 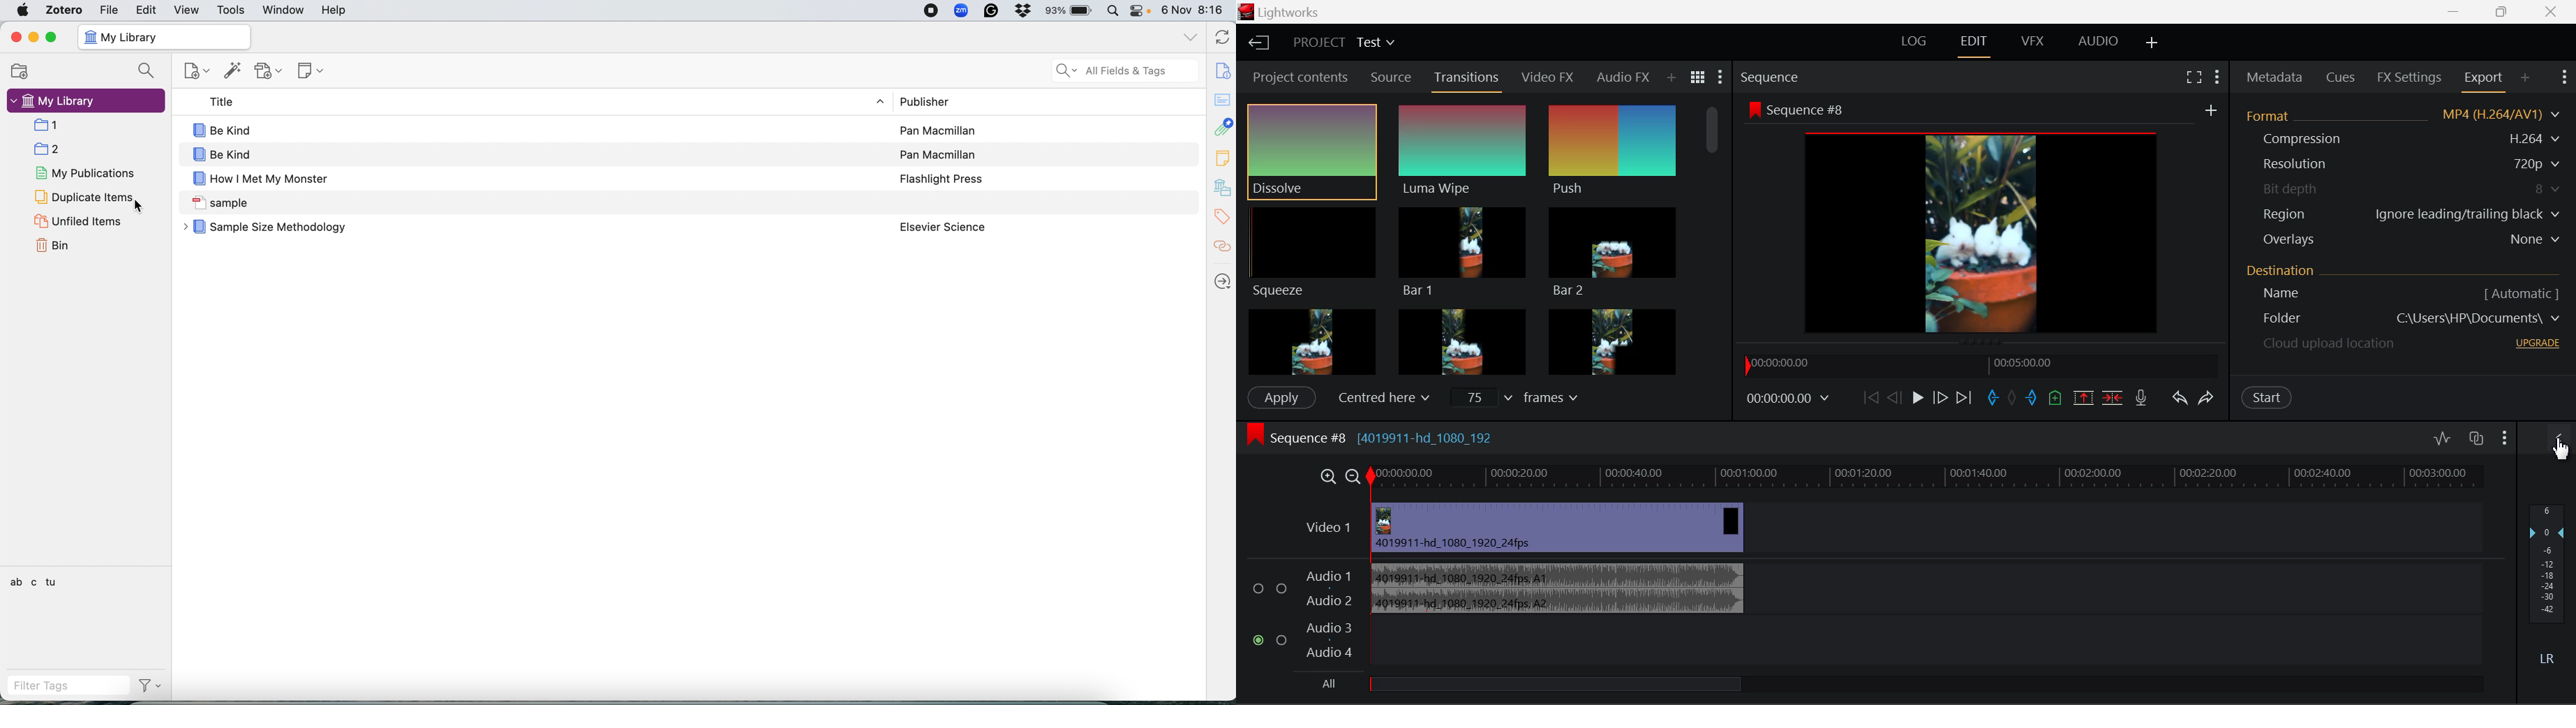 What do you see at coordinates (34, 36) in the screenshot?
I see `minimize` at bounding box center [34, 36].